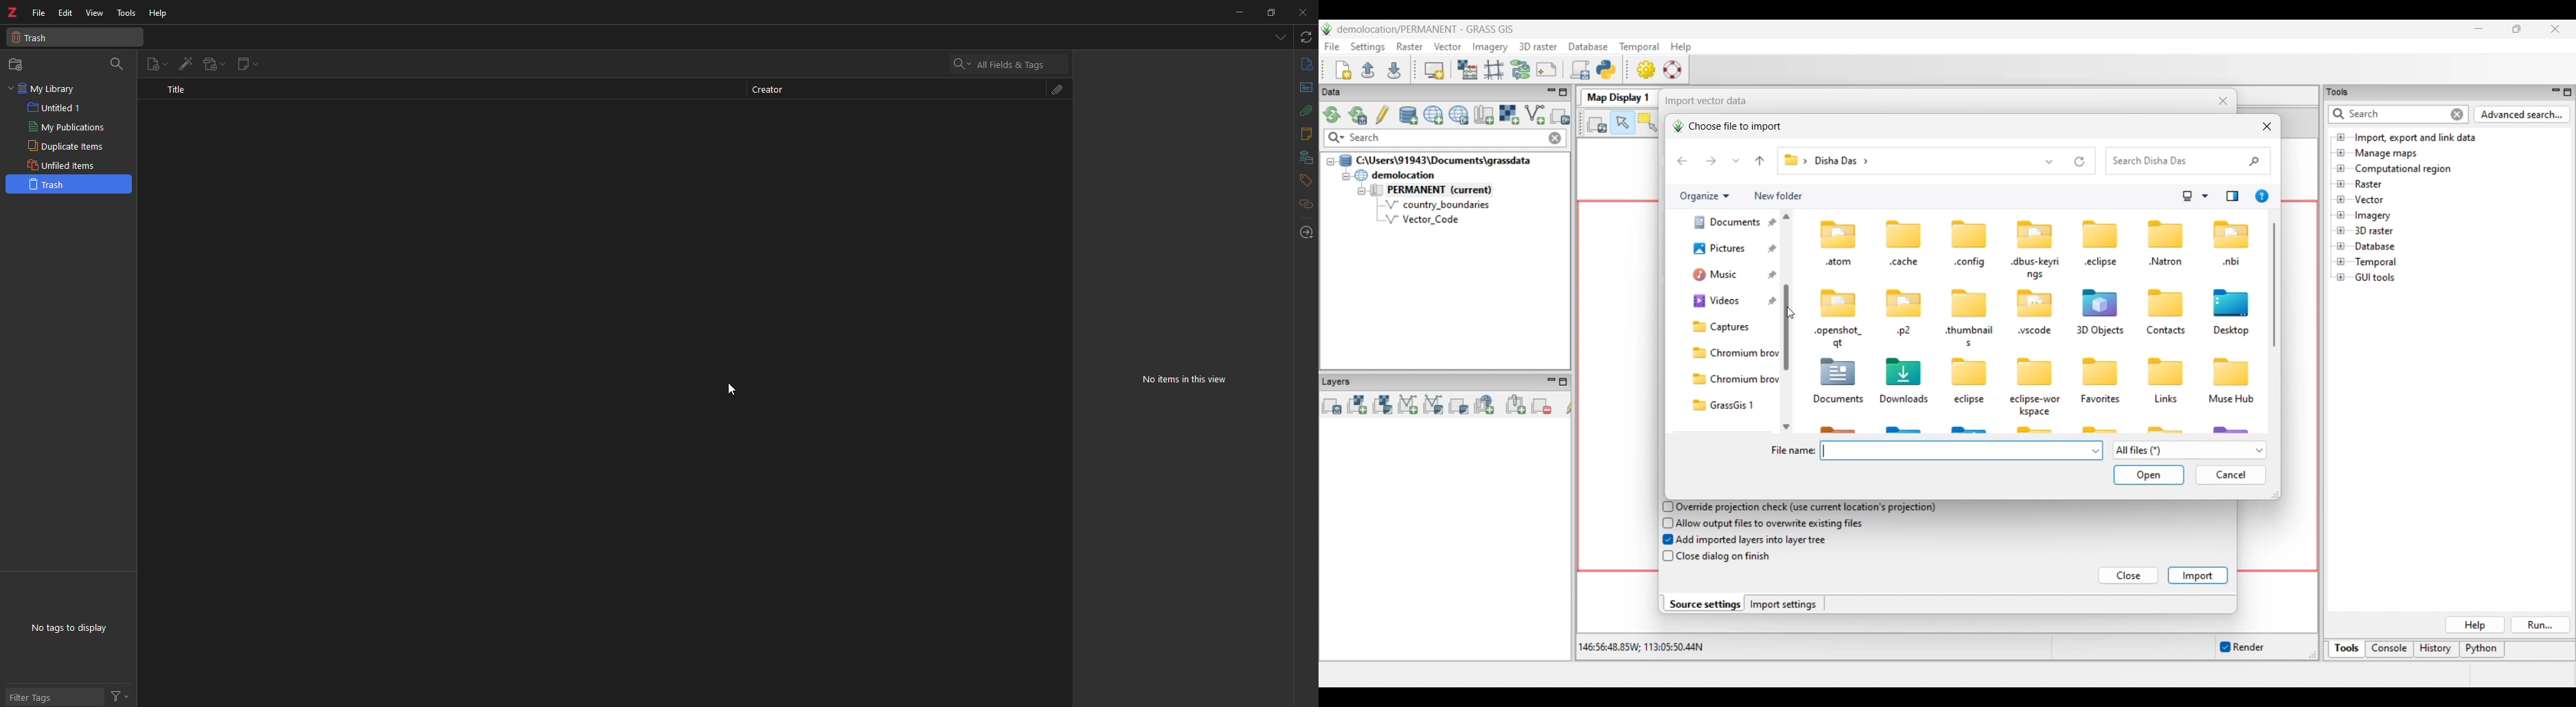  Describe the element at coordinates (2374, 247) in the screenshot. I see `Double click to see files under Database` at that location.